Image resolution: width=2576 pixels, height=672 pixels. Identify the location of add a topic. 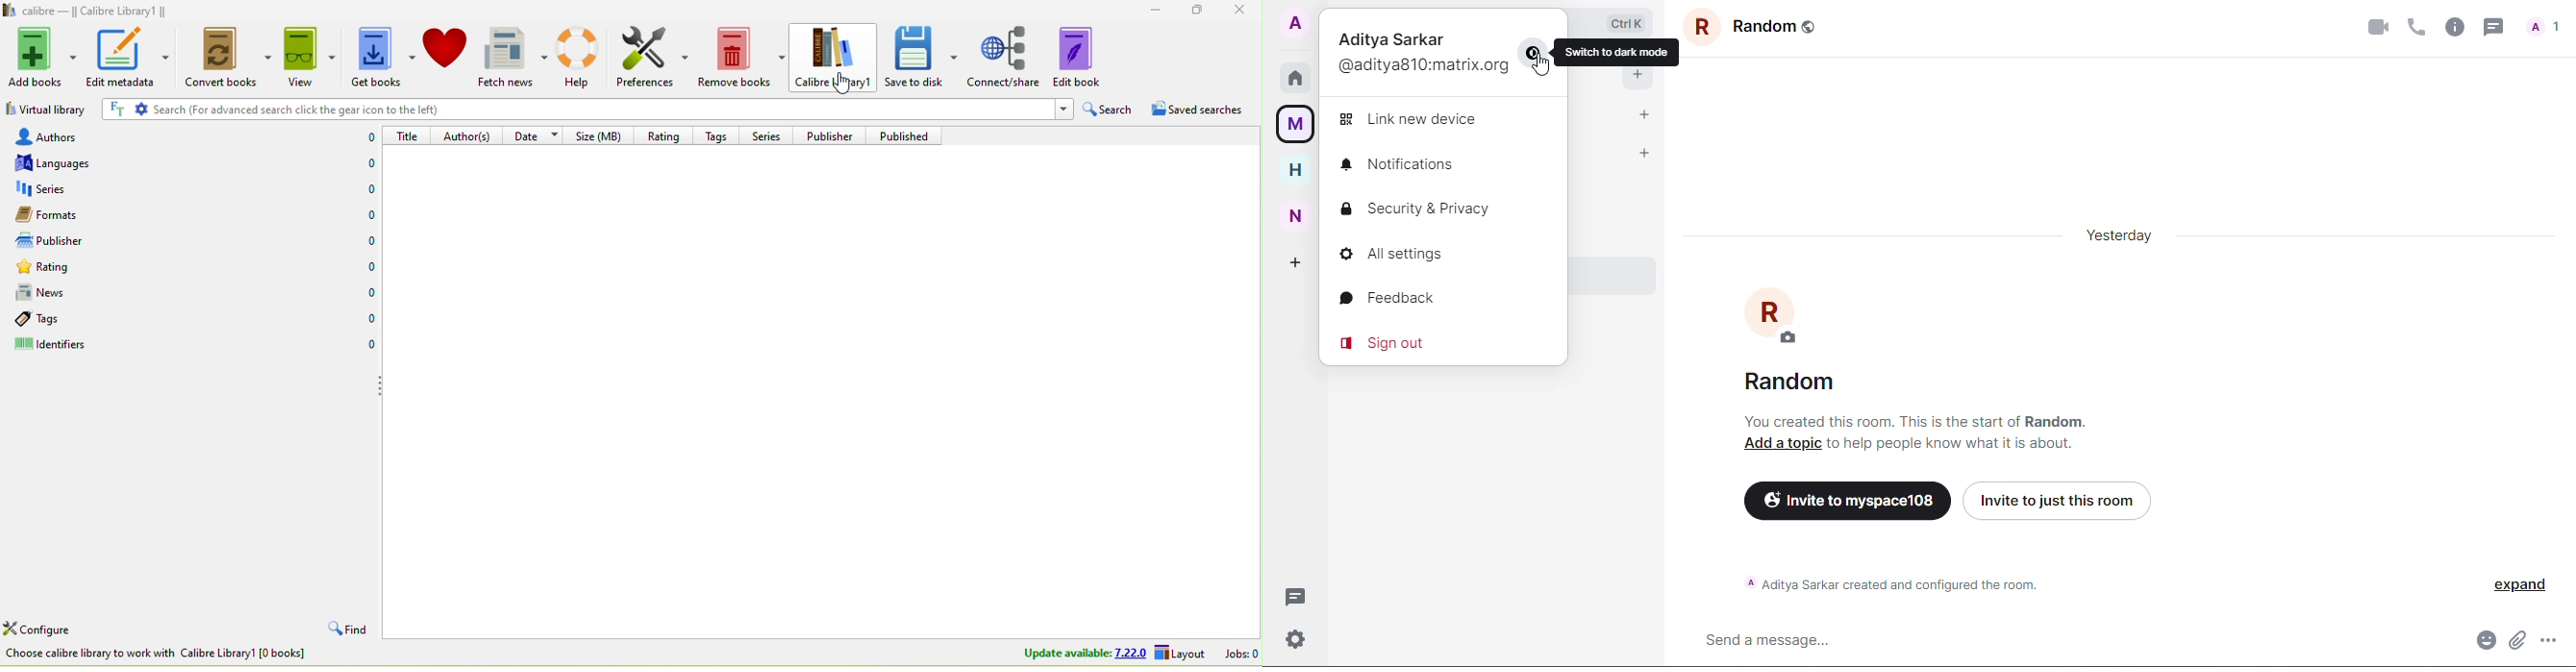
(1776, 443).